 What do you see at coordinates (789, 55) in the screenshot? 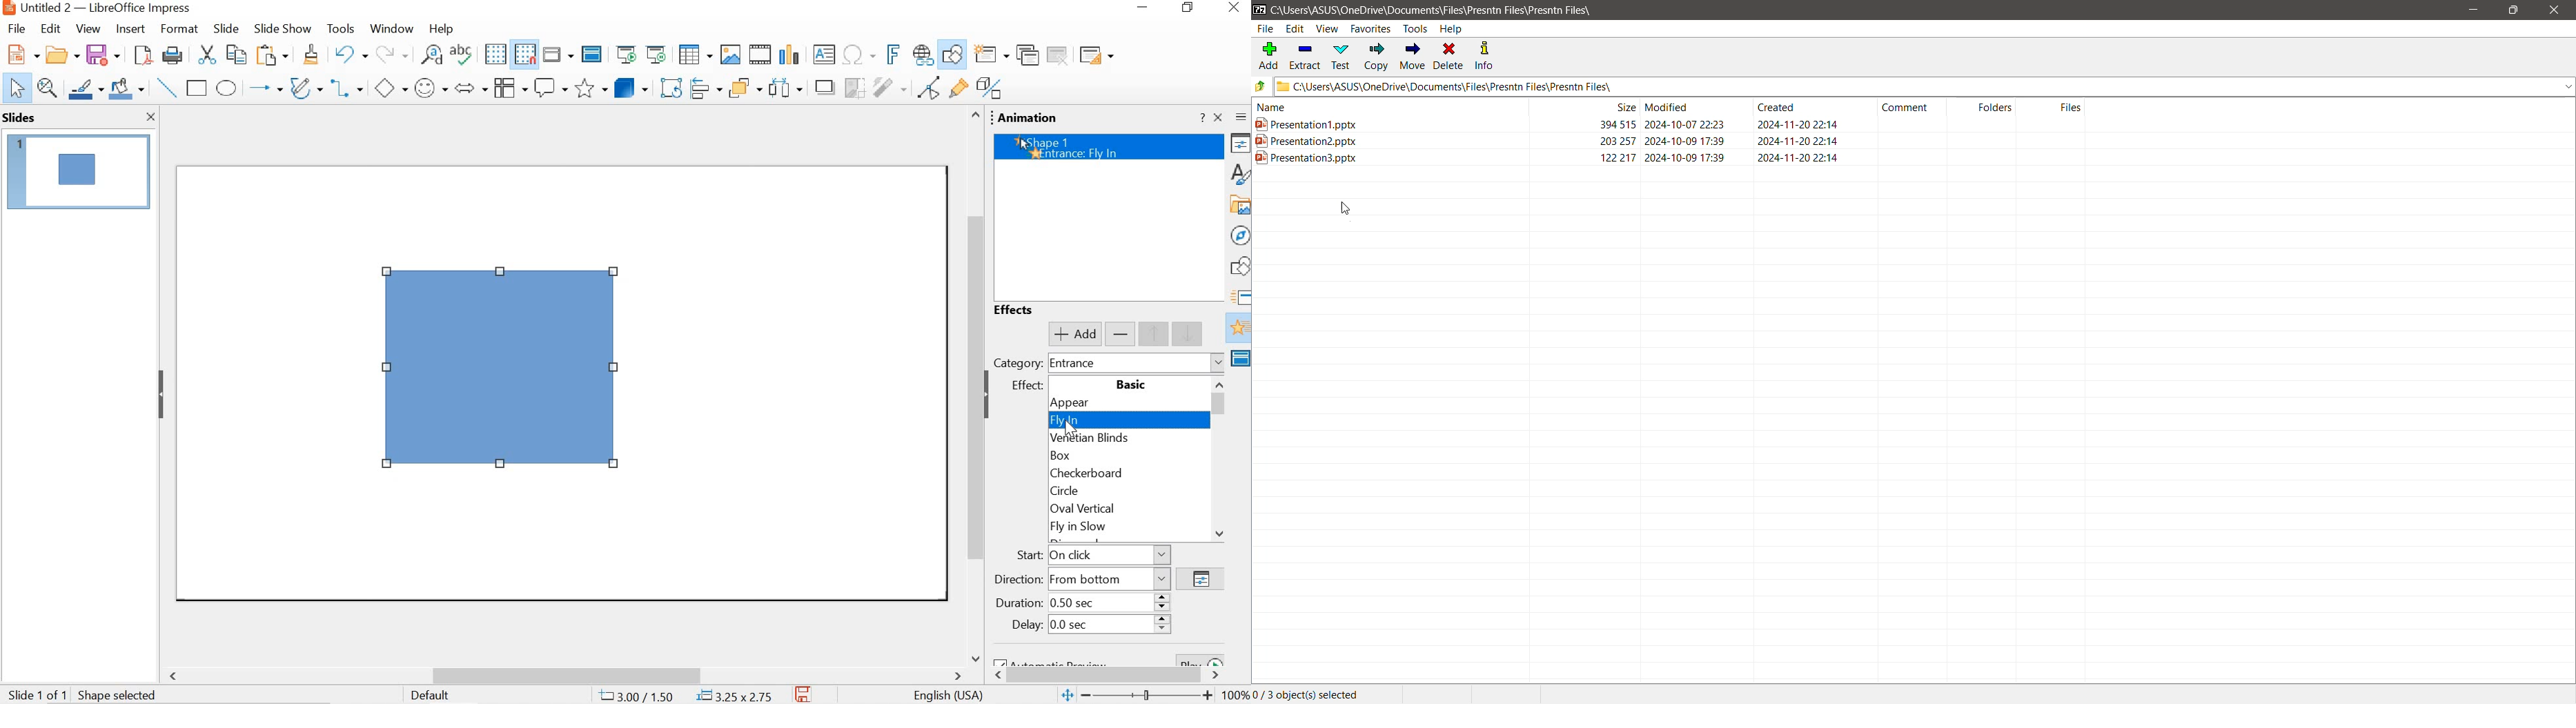
I see `insert chart` at bounding box center [789, 55].